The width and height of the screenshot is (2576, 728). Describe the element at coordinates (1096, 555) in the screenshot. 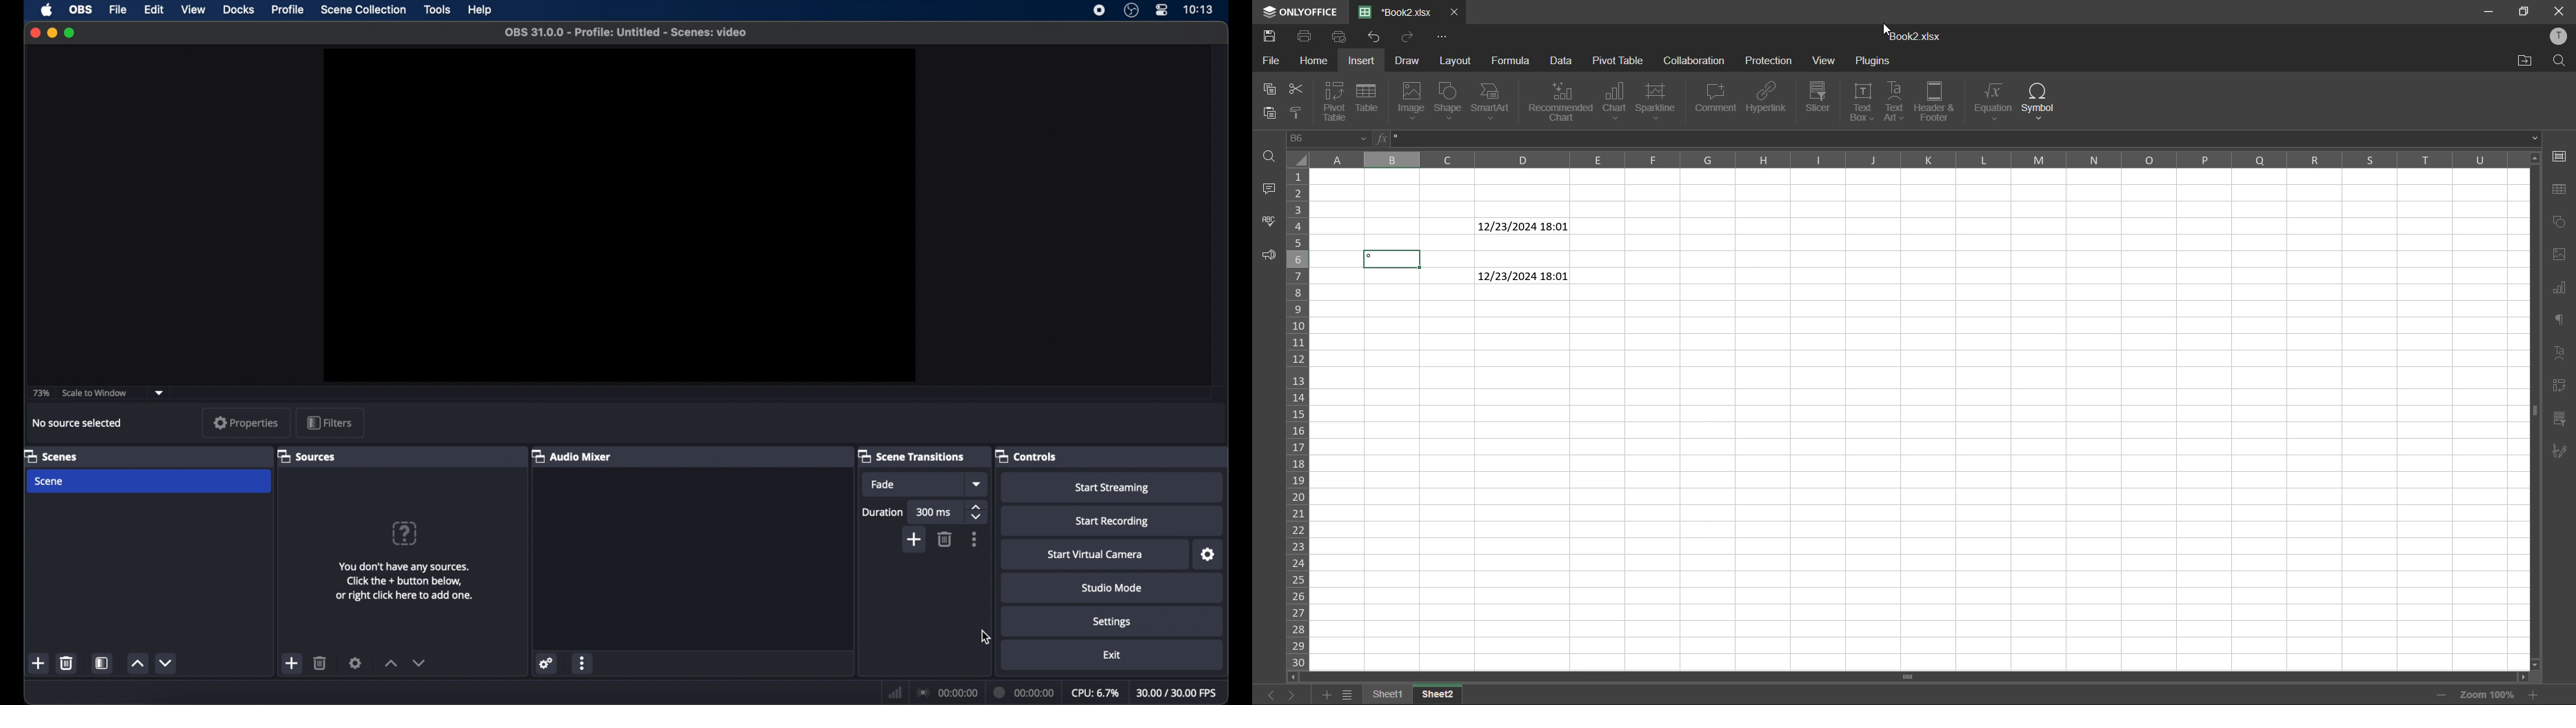

I see `start virtual camera` at that location.